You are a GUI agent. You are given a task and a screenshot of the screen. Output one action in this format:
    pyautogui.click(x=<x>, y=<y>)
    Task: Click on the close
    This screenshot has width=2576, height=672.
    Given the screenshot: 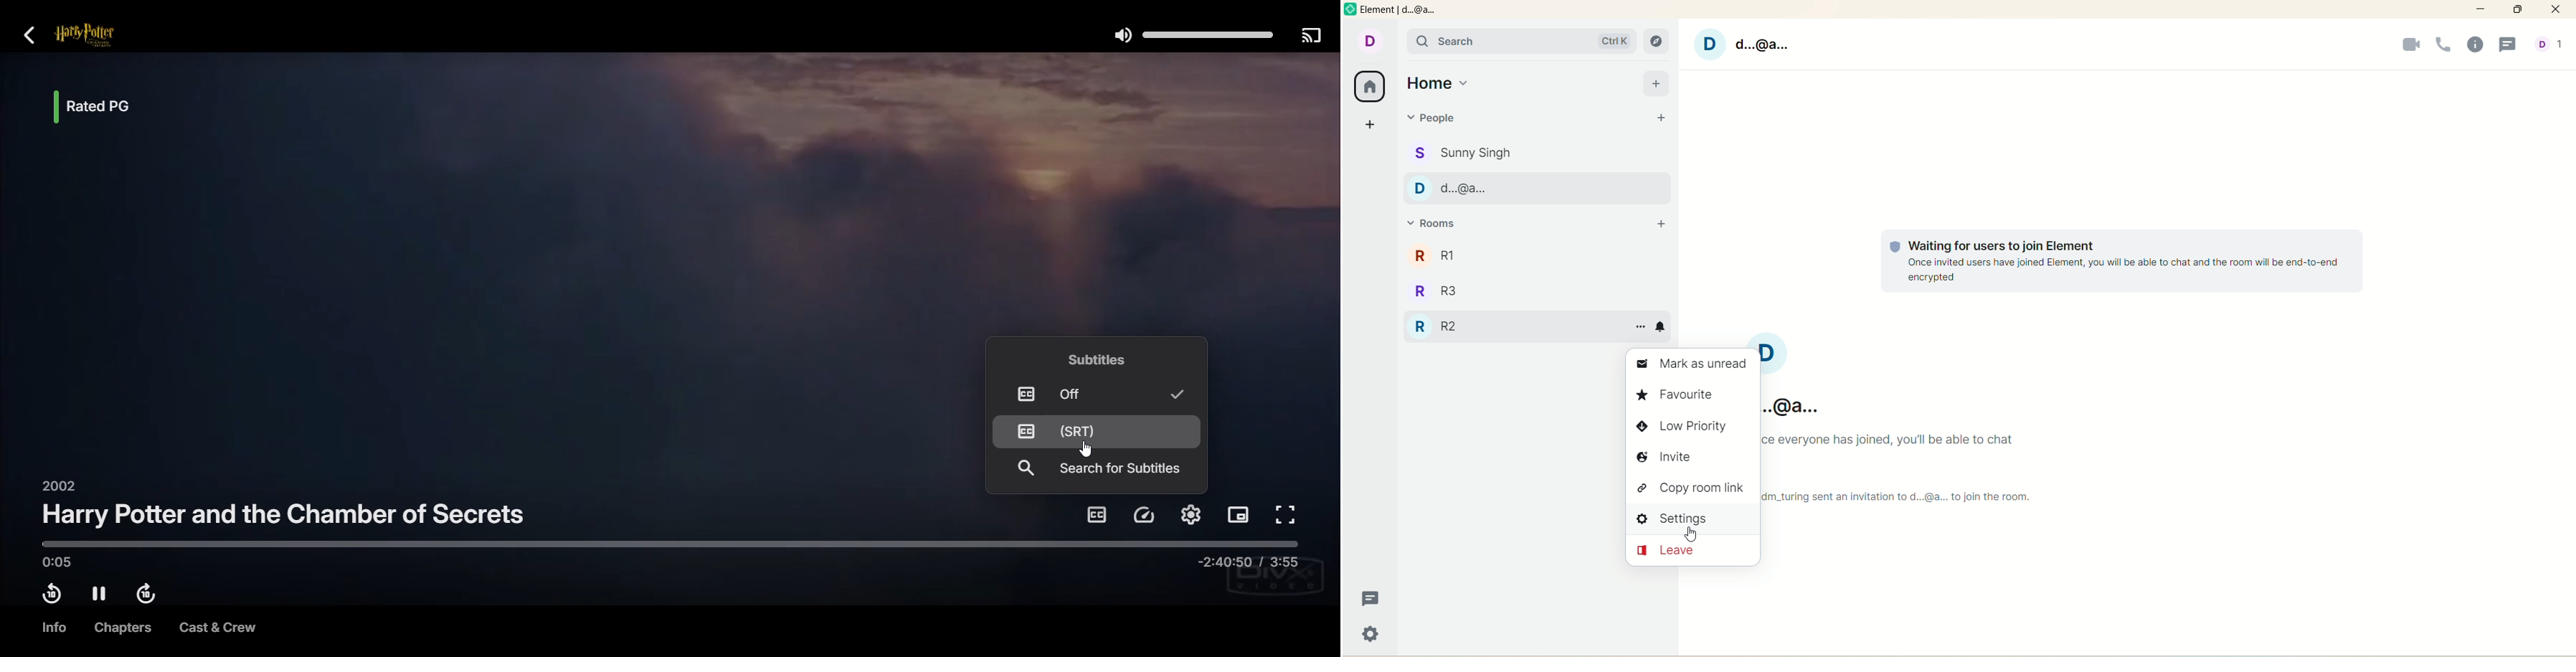 What is the action you would take?
    pyautogui.click(x=2559, y=11)
    